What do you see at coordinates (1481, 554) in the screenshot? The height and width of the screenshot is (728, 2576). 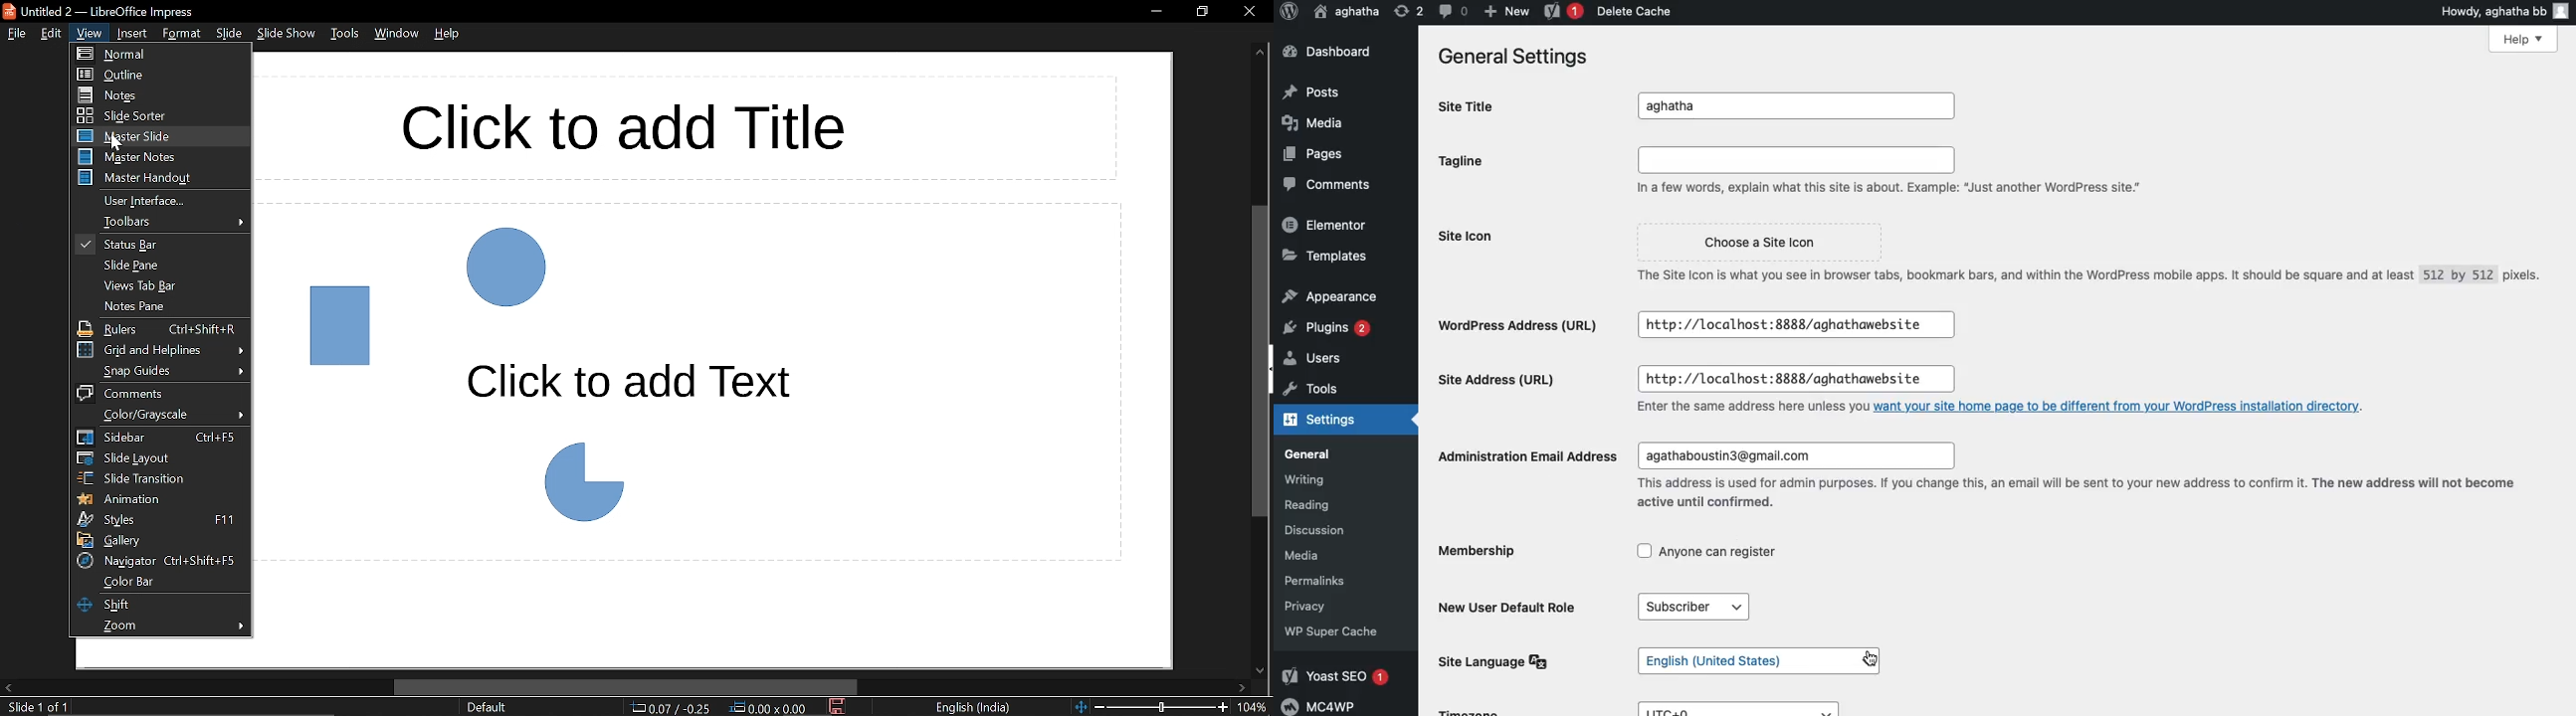 I see `Membership` at bounding box center [1481, 554].